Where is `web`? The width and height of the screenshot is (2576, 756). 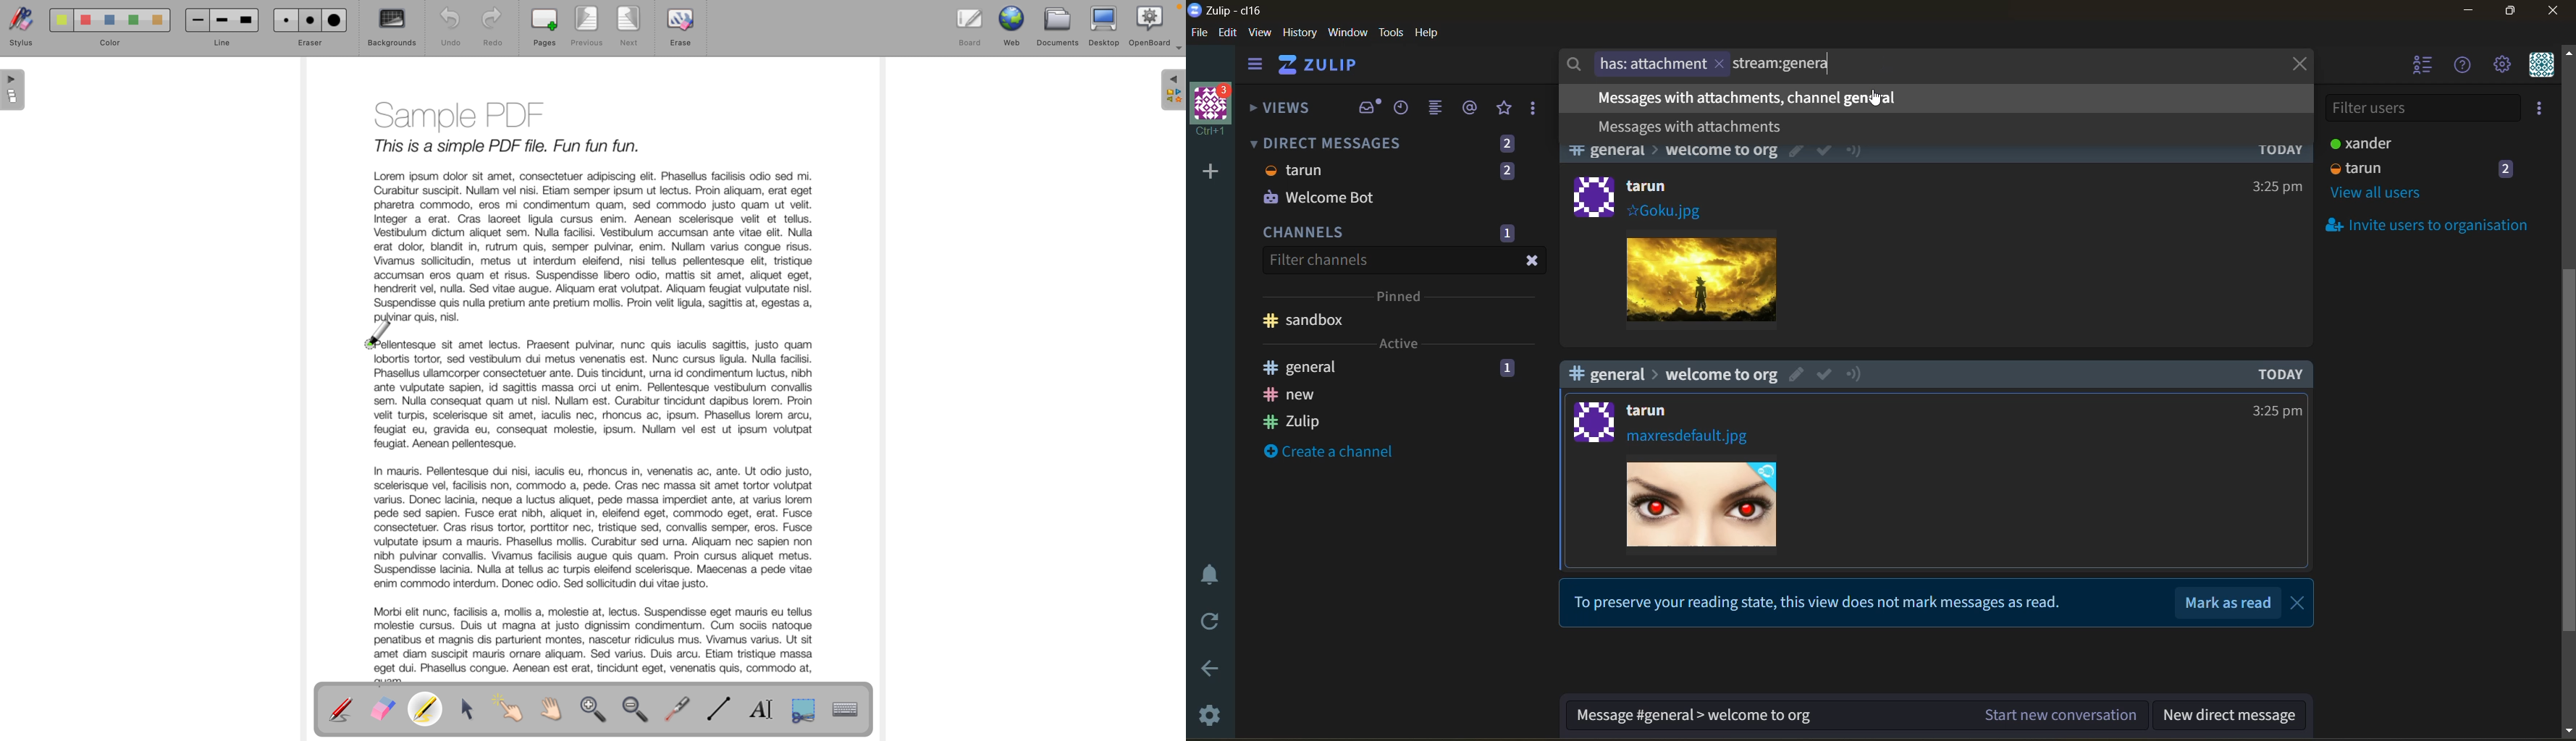
web is located at coordinates (1014, 25).